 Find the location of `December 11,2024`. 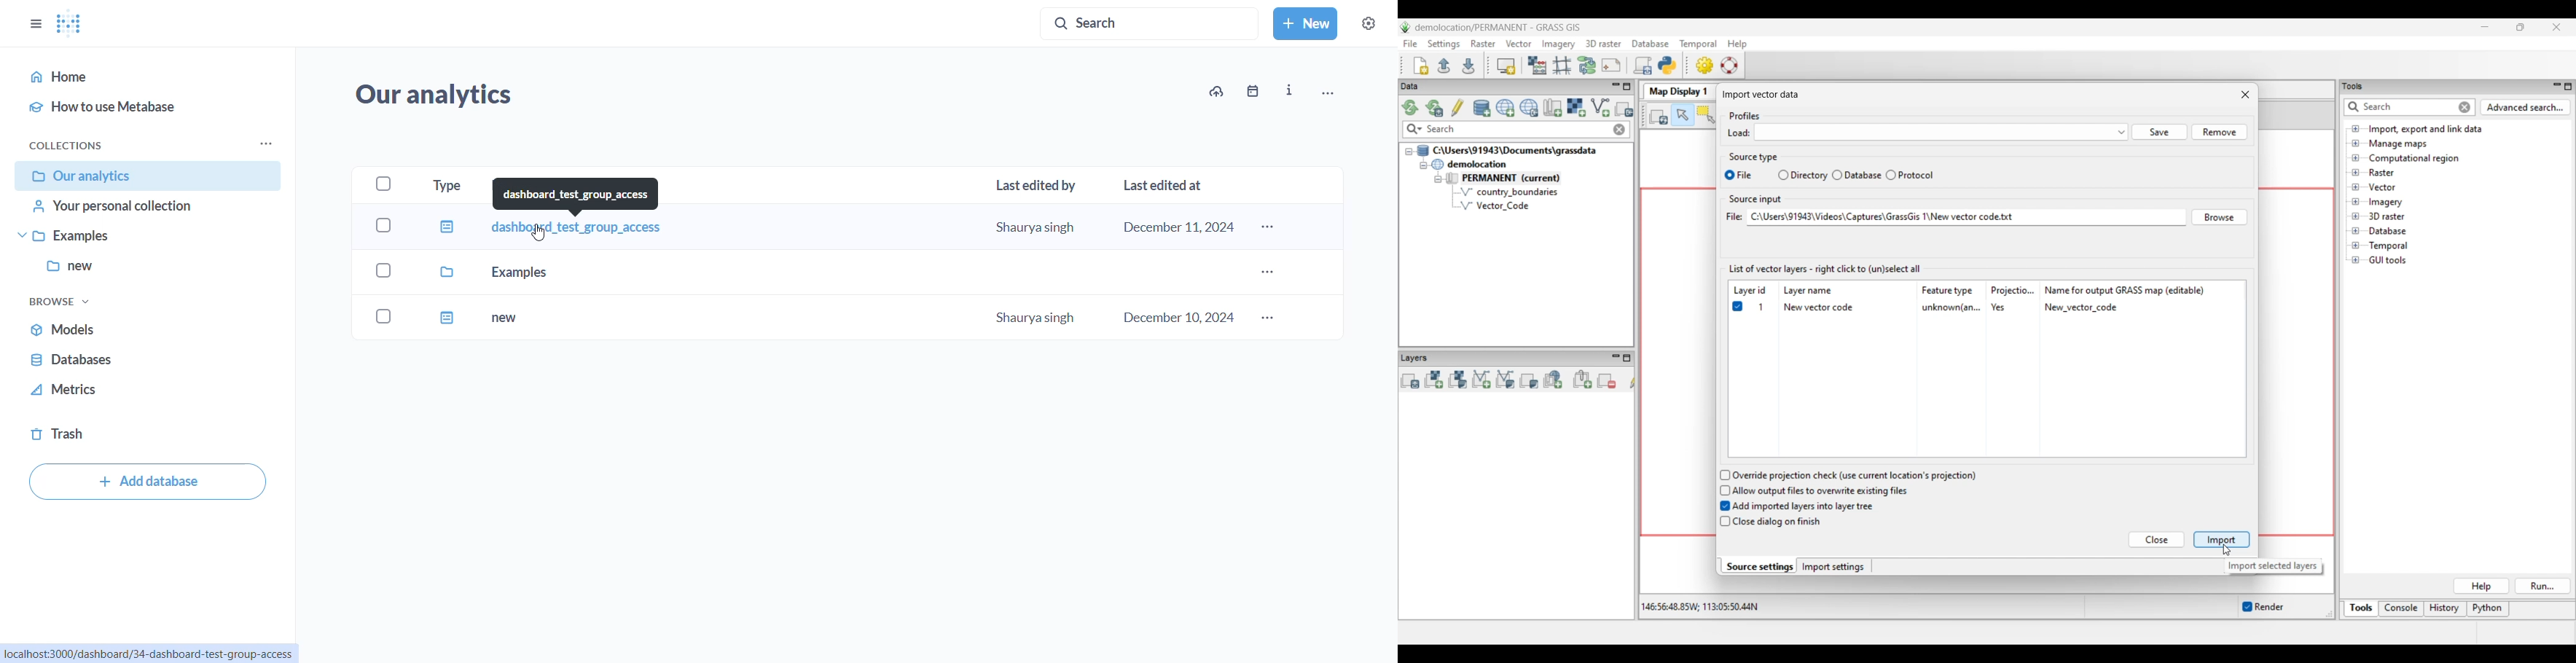

December 11,2024 is located at coordinates (1177, 227).